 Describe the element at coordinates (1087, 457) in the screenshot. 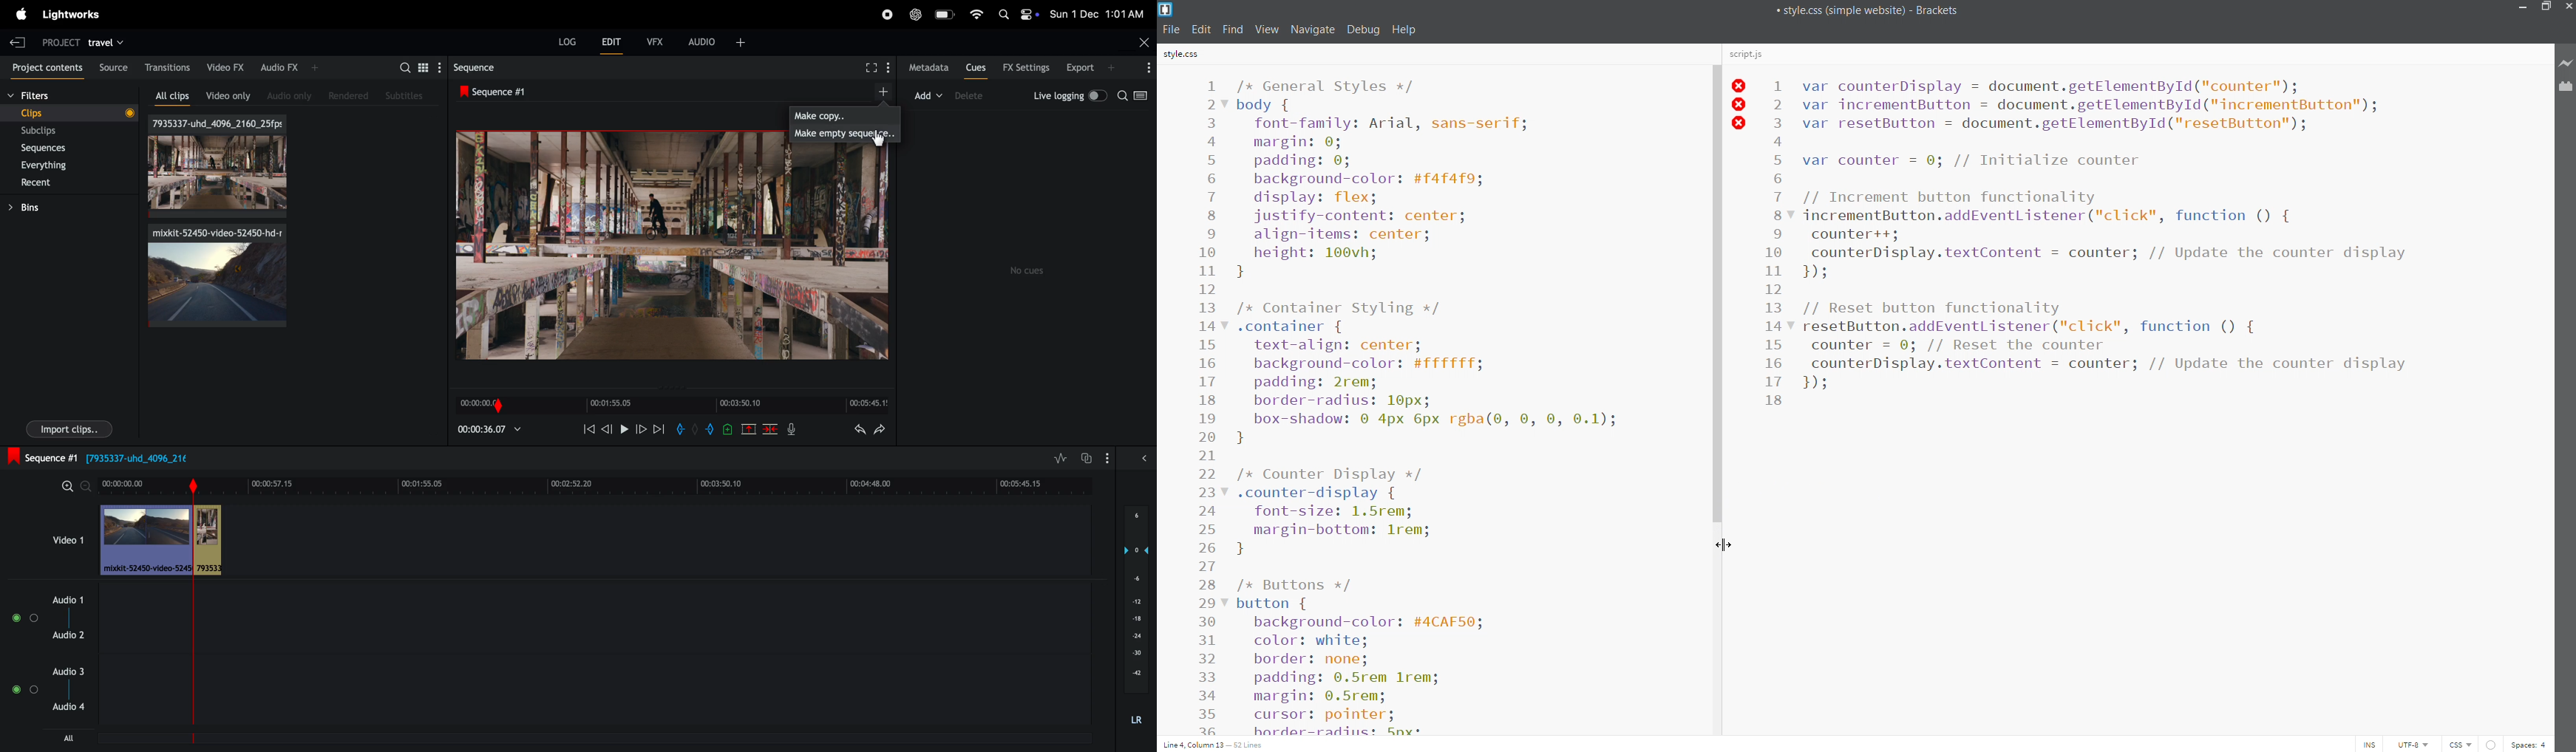

I see `toggle auto track sync` at that location.